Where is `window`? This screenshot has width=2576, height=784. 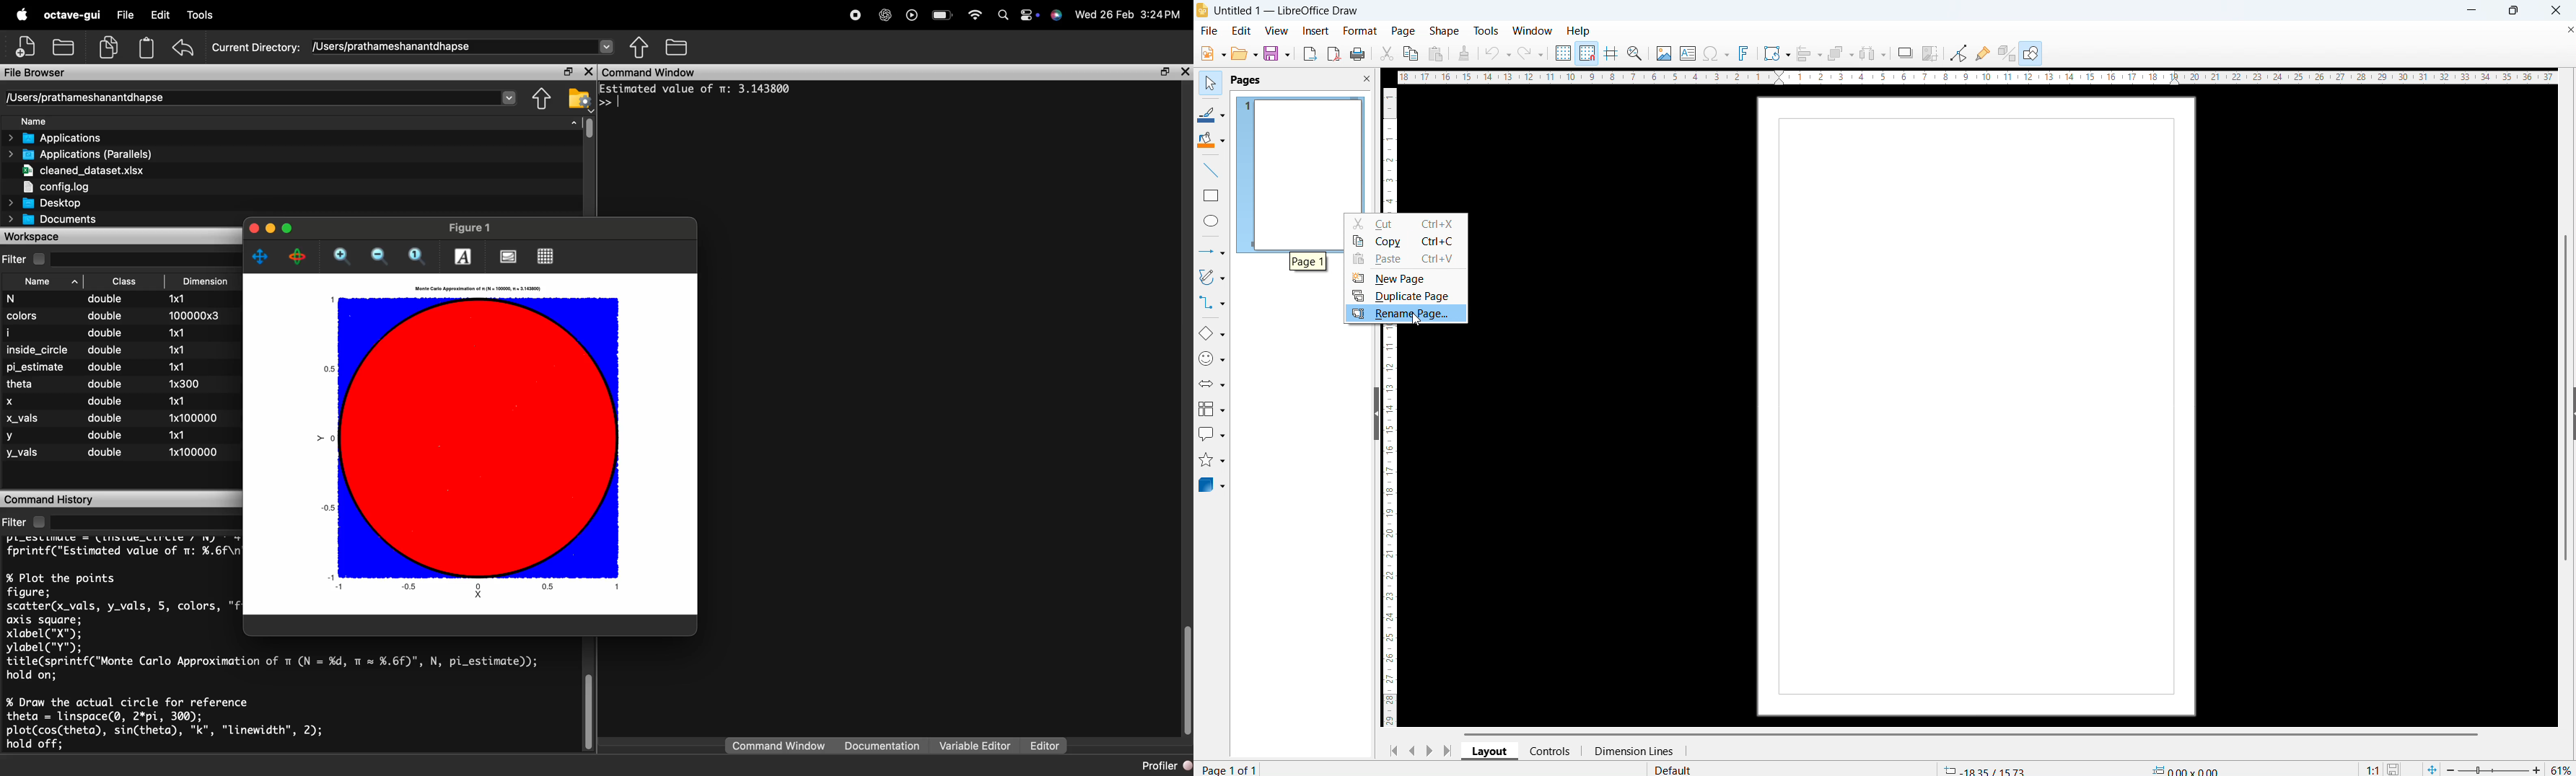 window is located at coordinates (1533, 30).